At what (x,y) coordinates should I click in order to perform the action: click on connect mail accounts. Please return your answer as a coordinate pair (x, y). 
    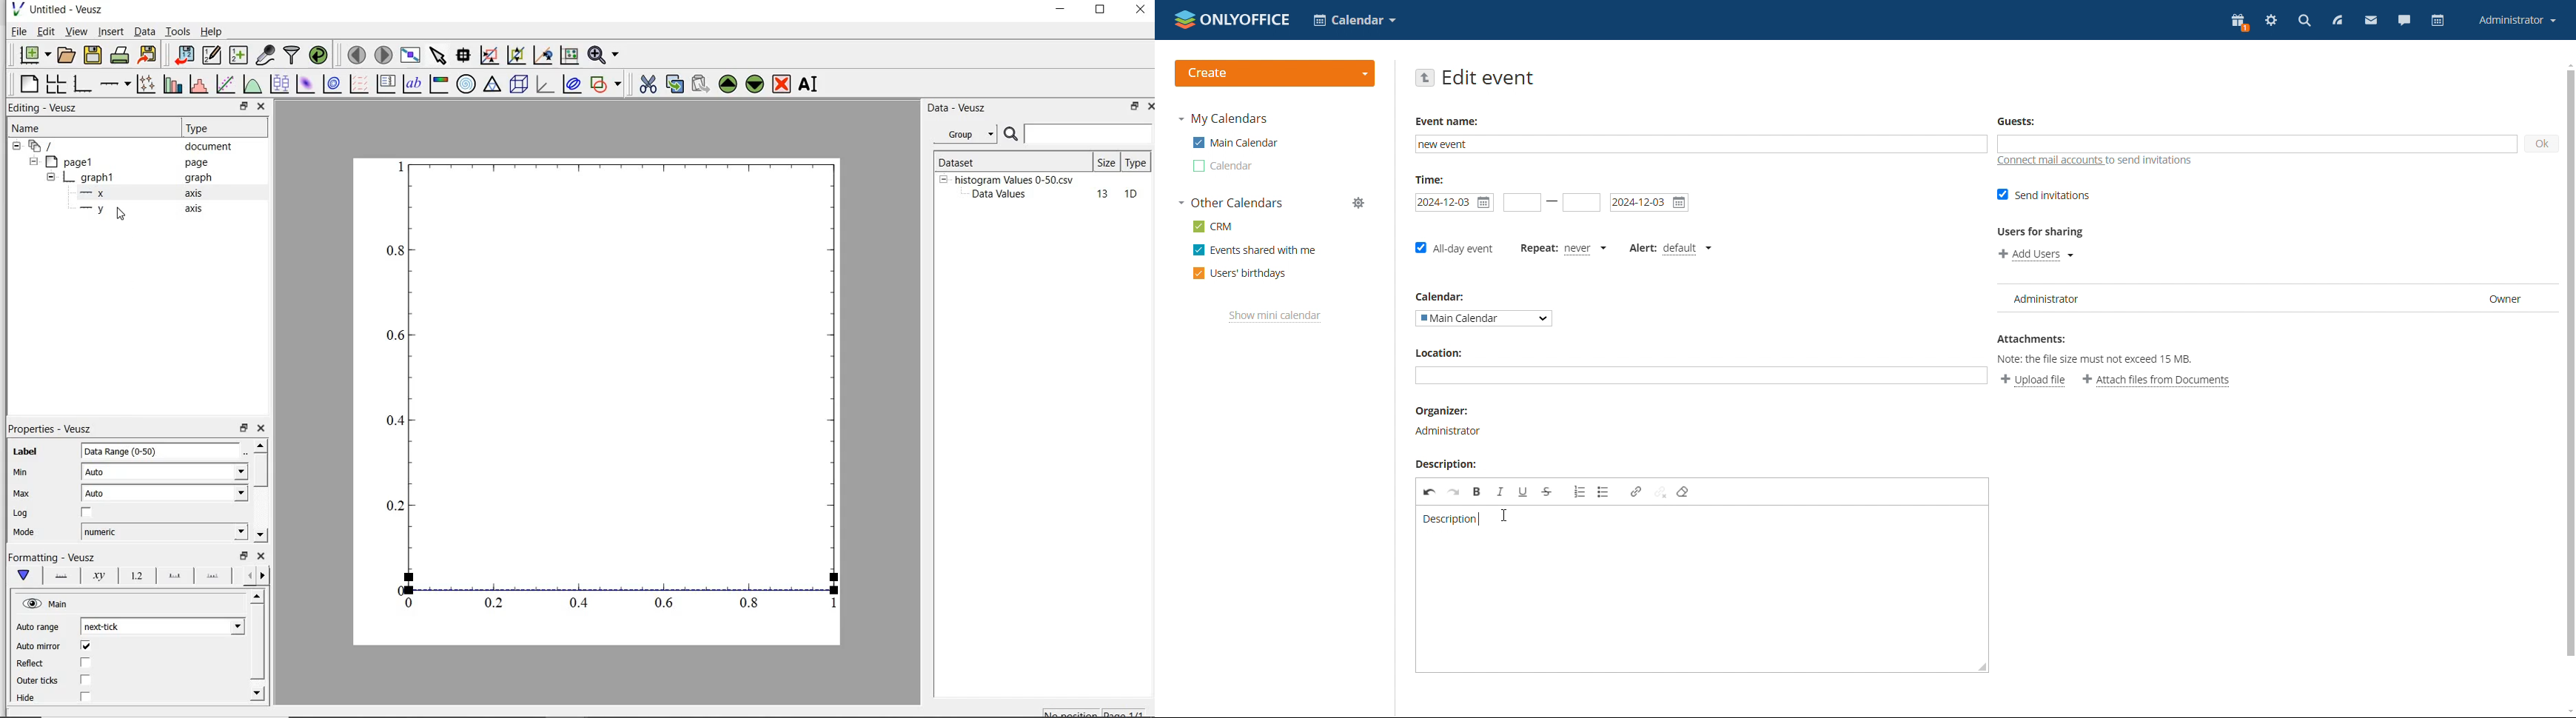
    Looking at the image, I should click on (2095, 162).